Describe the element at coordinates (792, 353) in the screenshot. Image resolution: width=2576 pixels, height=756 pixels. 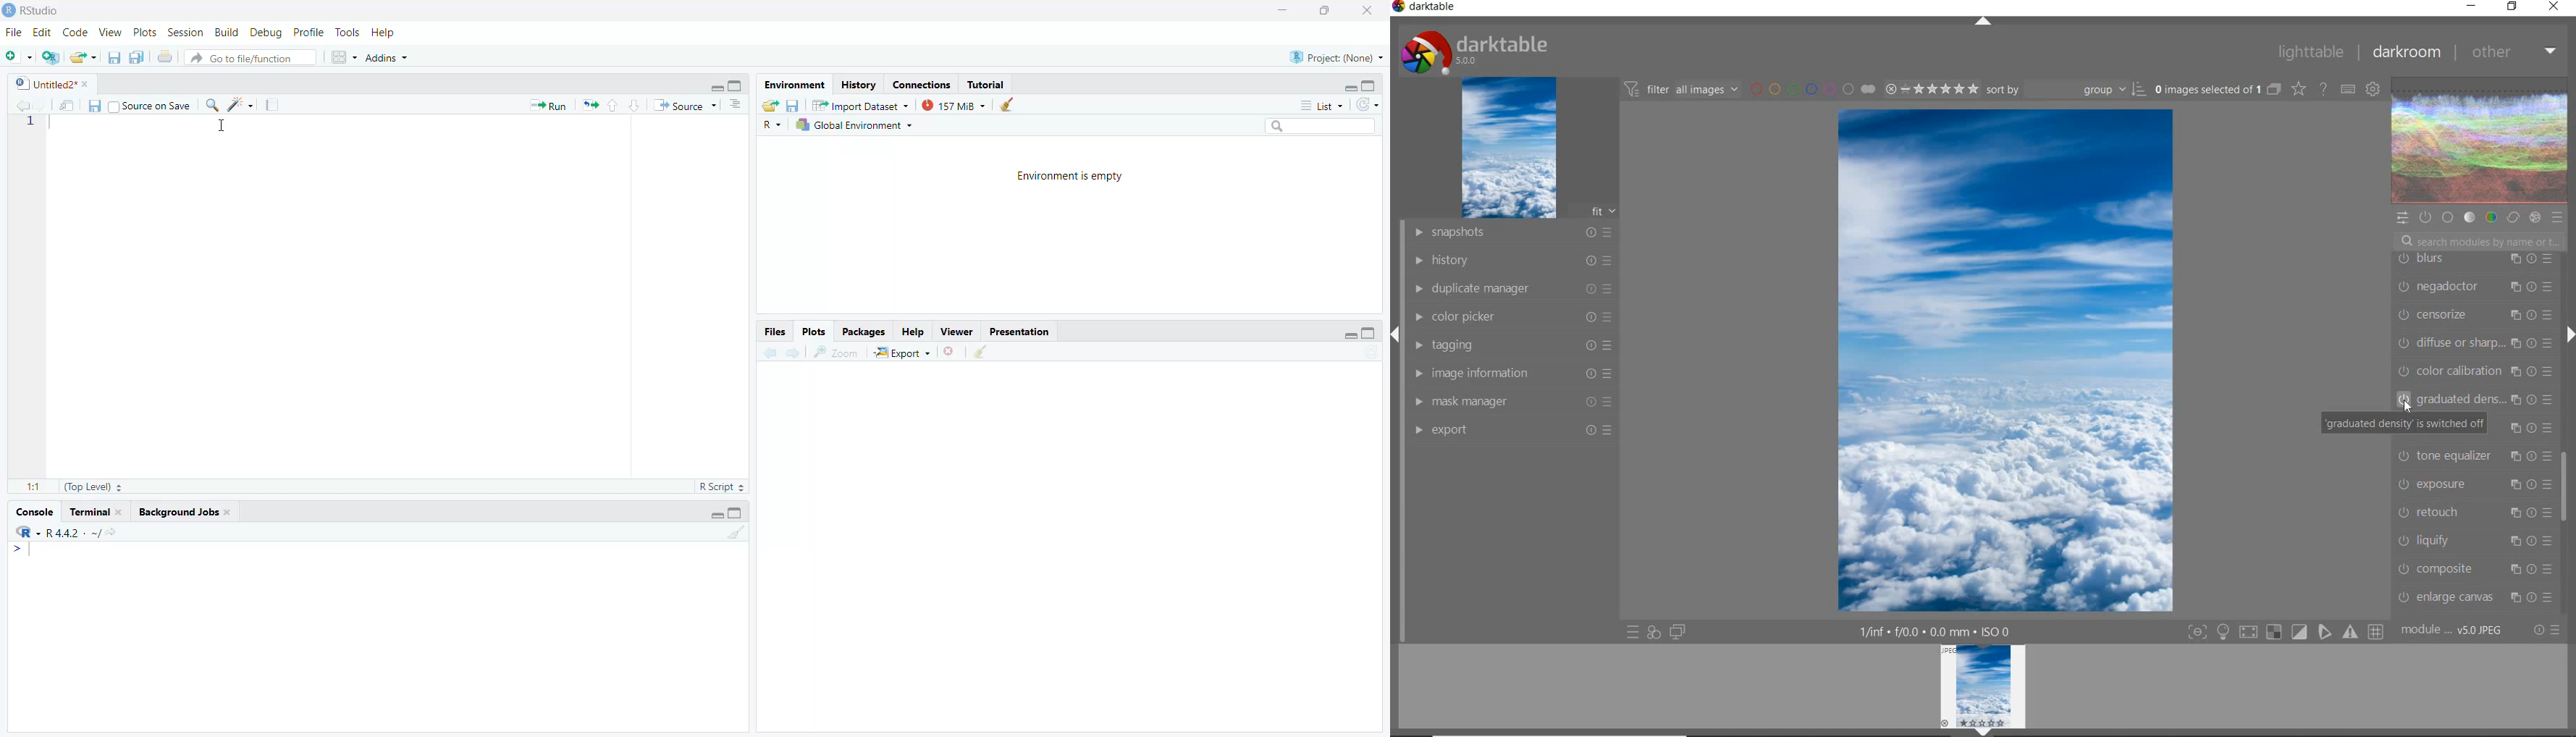
I see `next plot` at that location.